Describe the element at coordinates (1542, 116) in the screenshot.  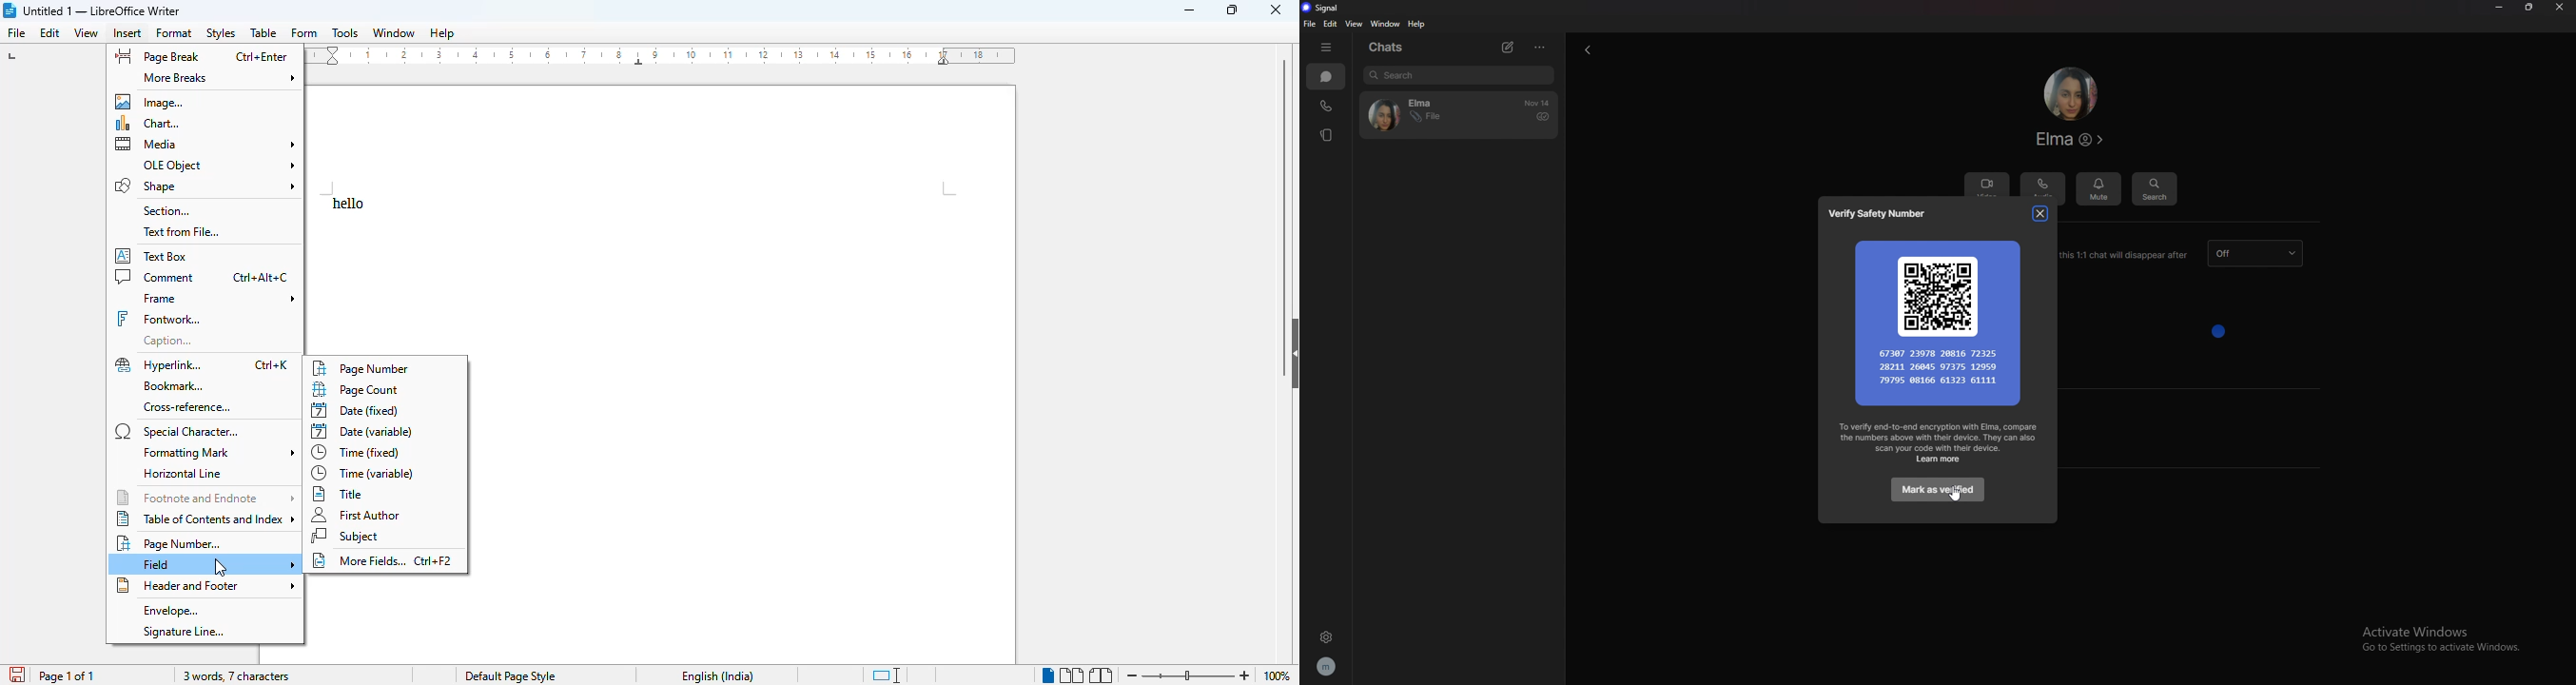
I see `delivered` at that location.